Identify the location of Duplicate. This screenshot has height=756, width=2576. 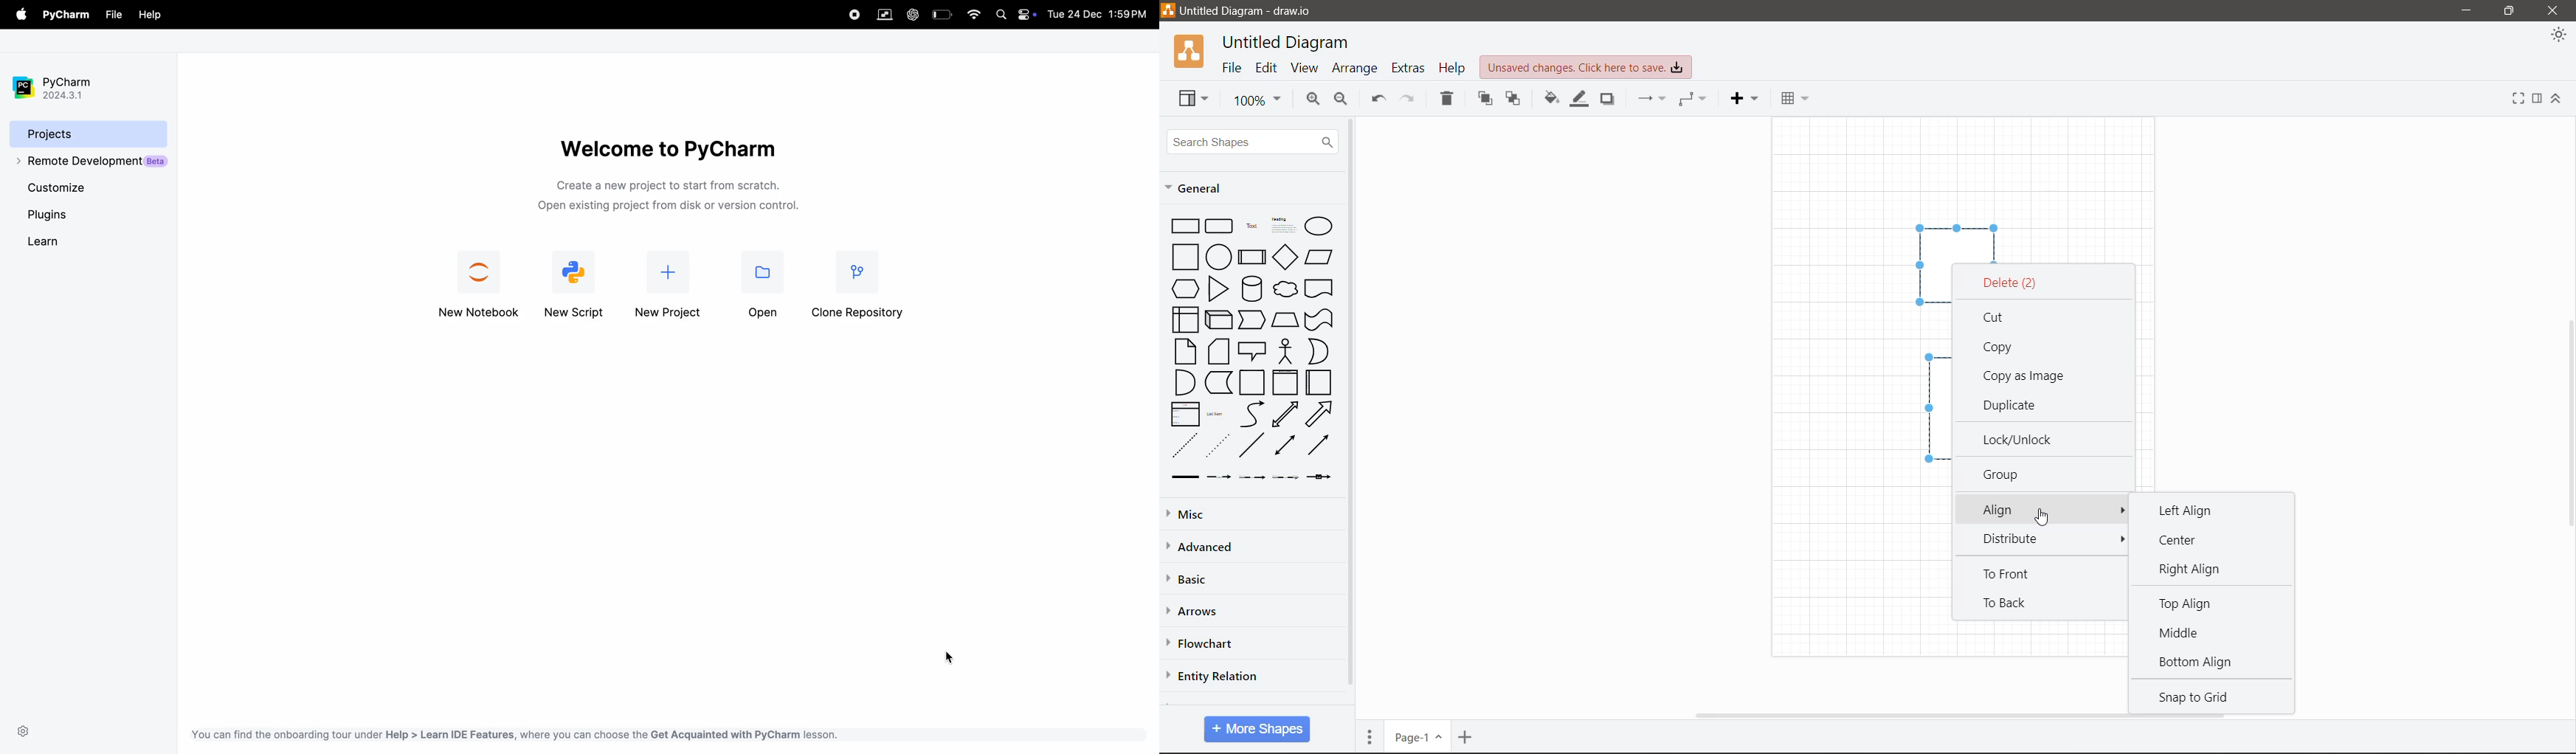
(2014, 405).